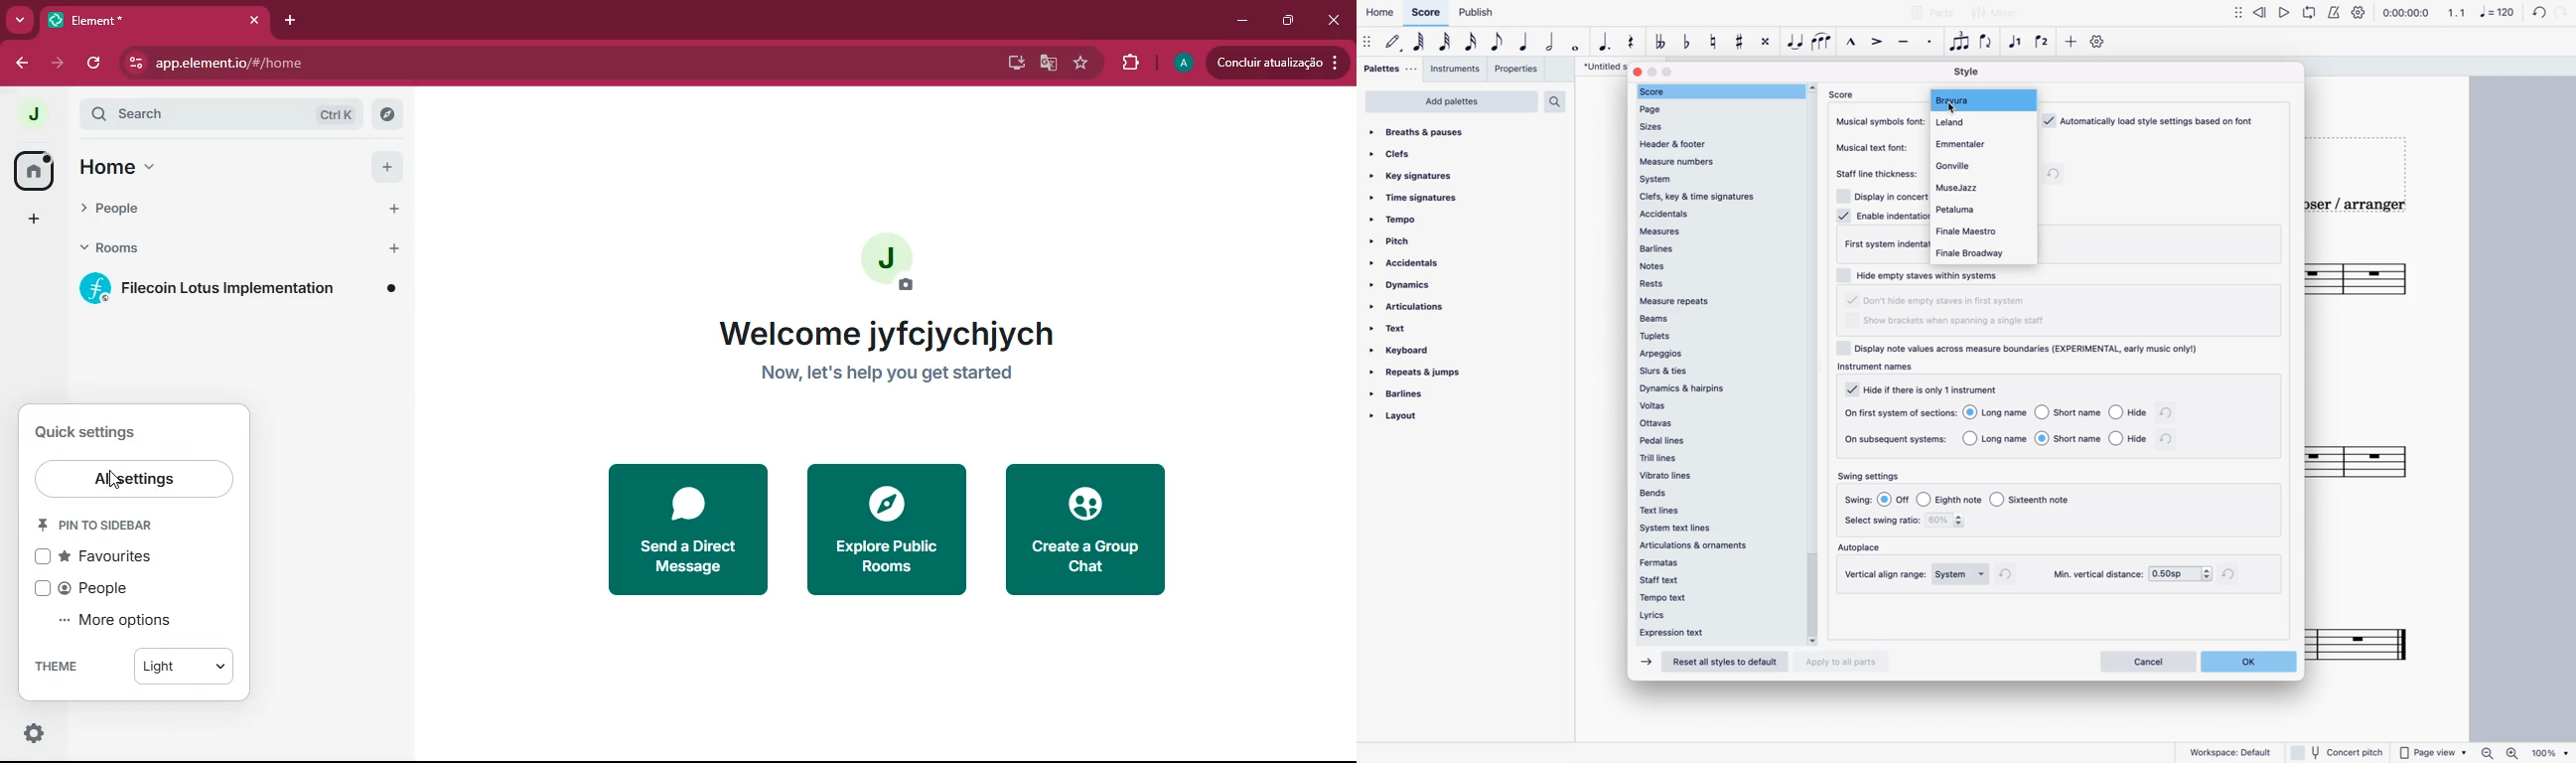 The width and height of the screenshot is (2576, 784). I want to click on options, so click(2055, 438).